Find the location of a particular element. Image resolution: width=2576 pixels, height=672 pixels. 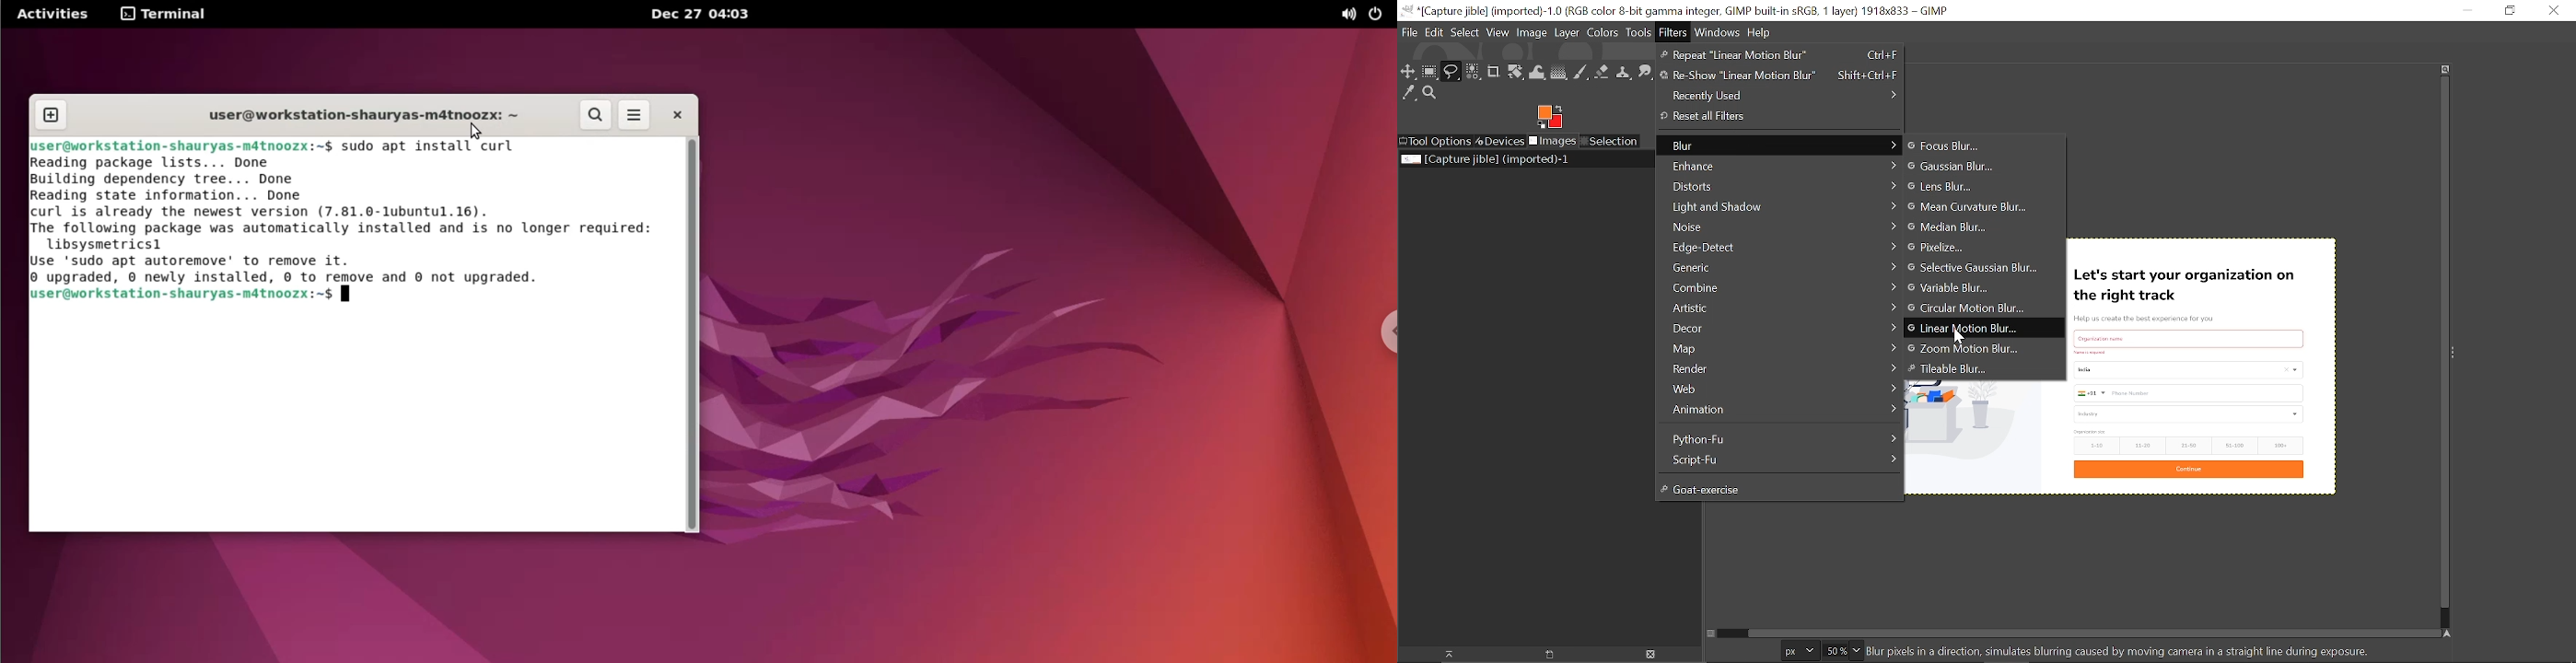

power options is located at coordinates (1379, 14).